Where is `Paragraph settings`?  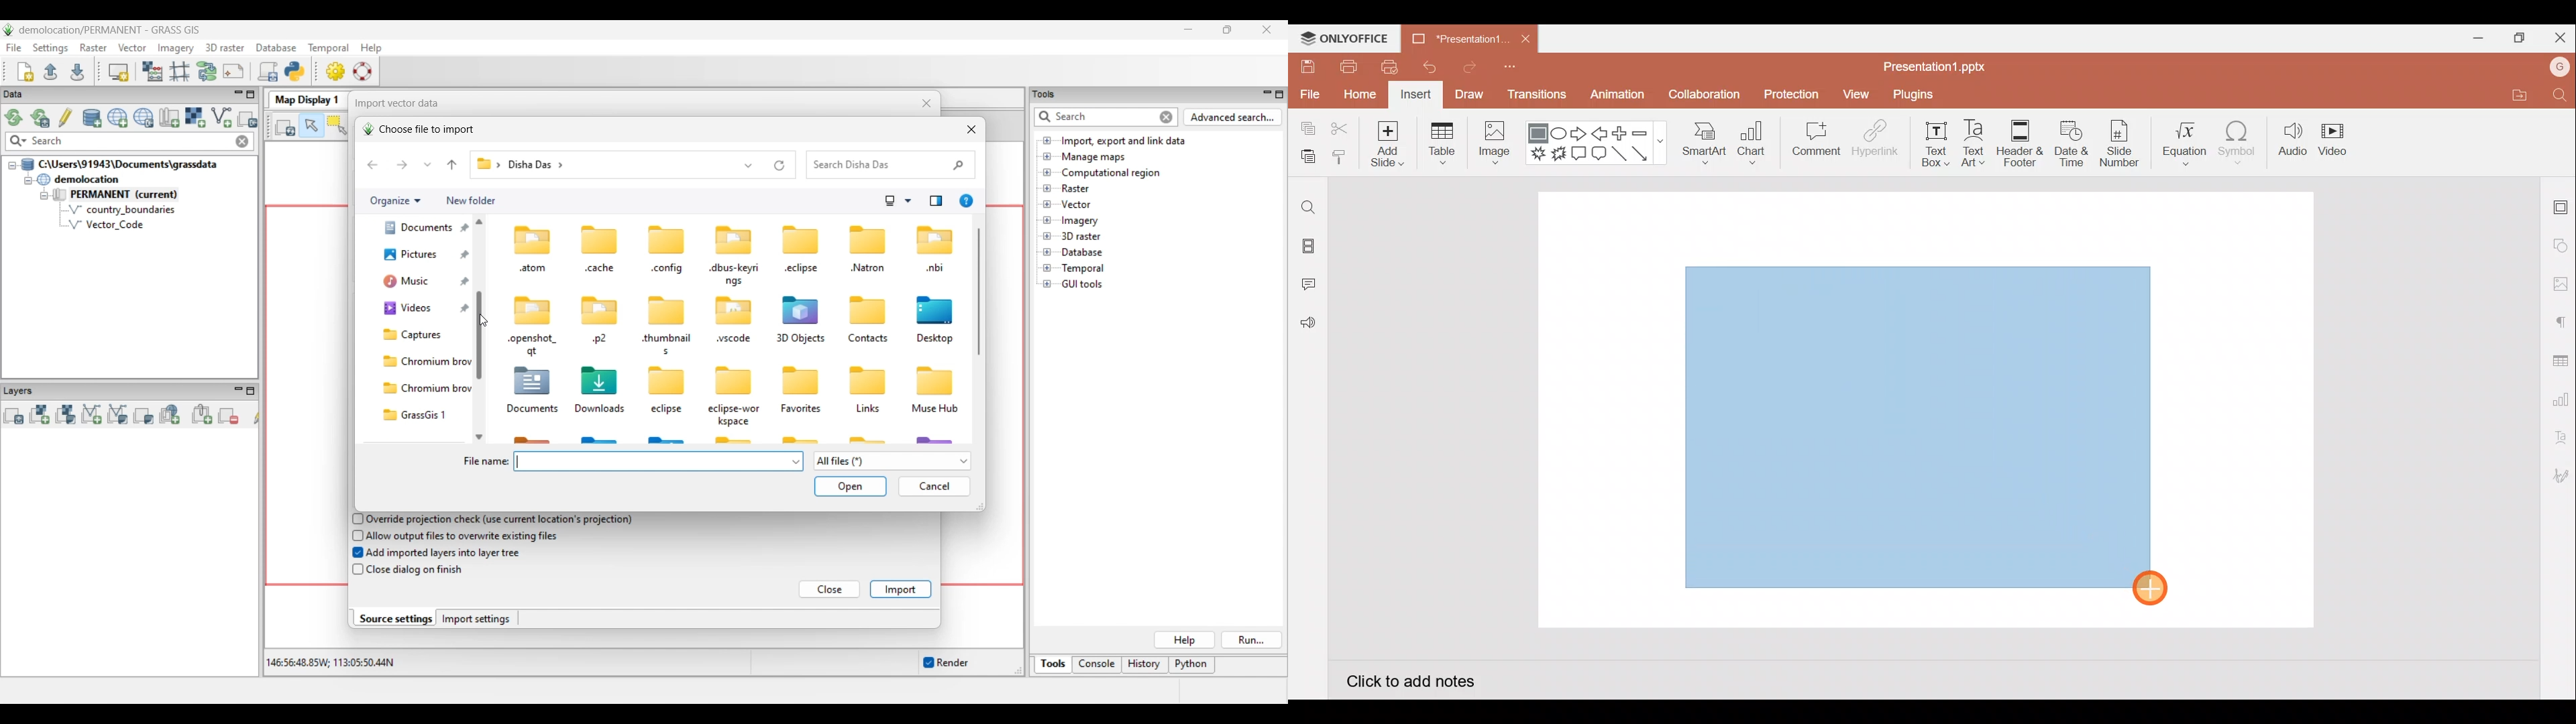
Paragraph settings is located at coordinates (2560, 320).